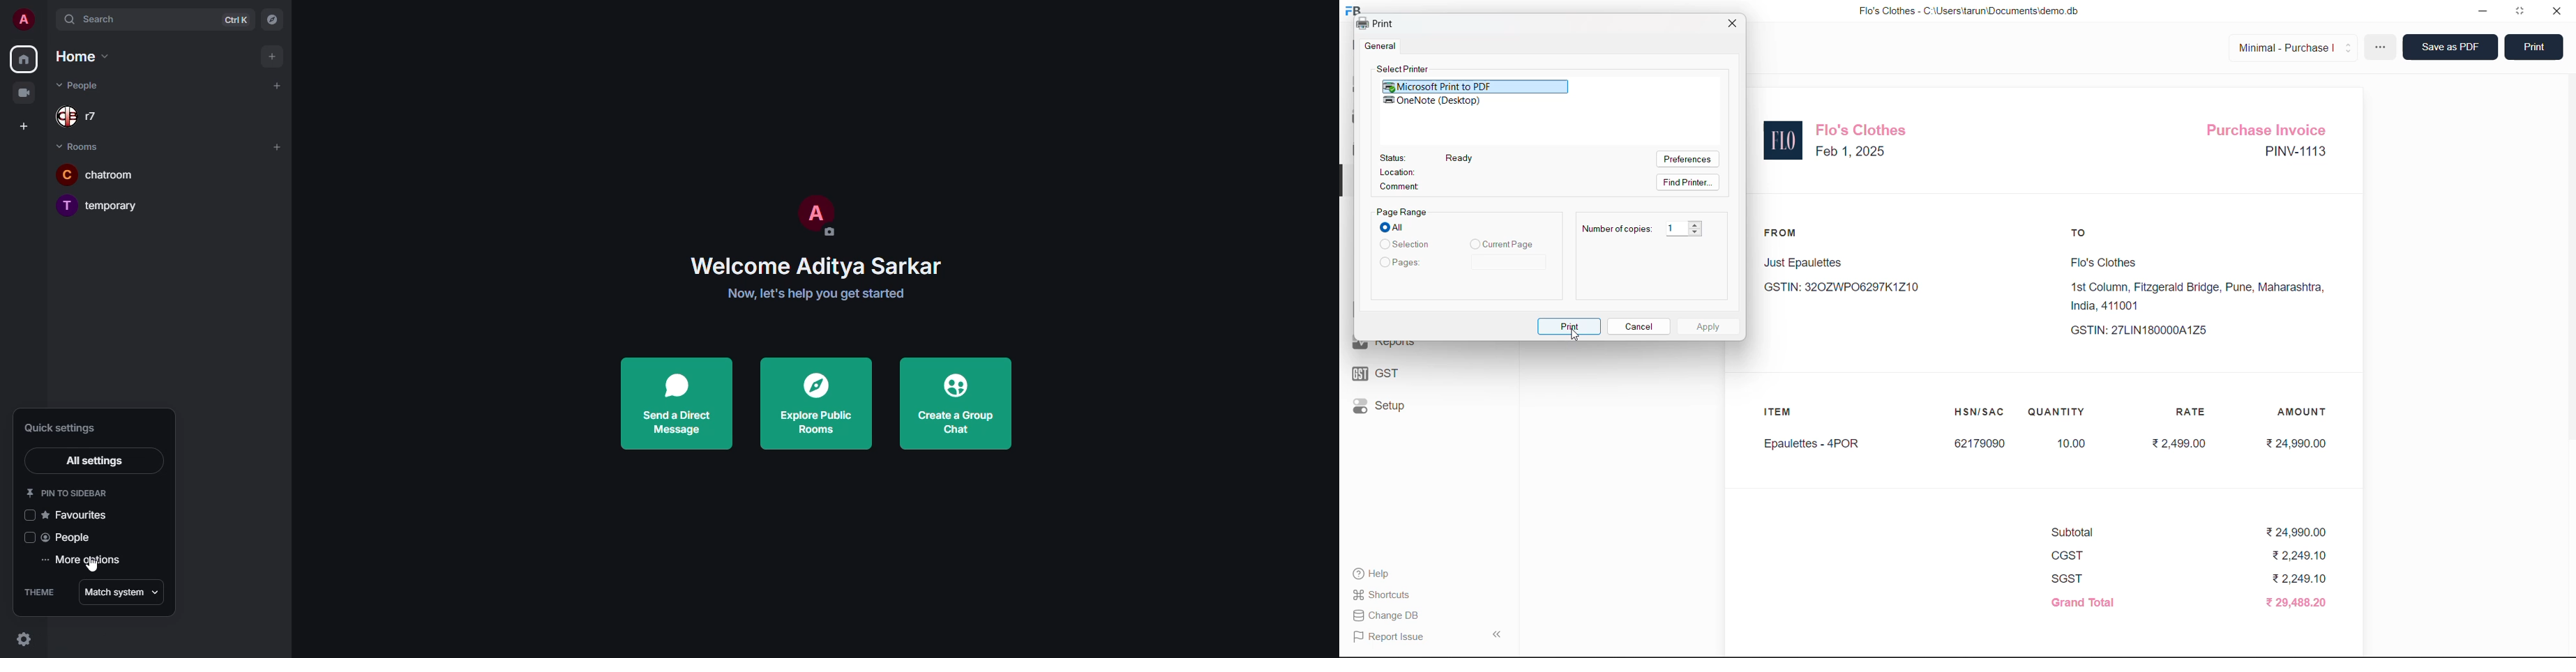 The width and height of the screenshot is (2576, 672). I want to click on Flo's Clothes1st Column, Fitzgerald Bridge, Pune, Maharashtra,India, 411001 GSTIN: 27LIN180000A1Z5, so click(2190, 296).